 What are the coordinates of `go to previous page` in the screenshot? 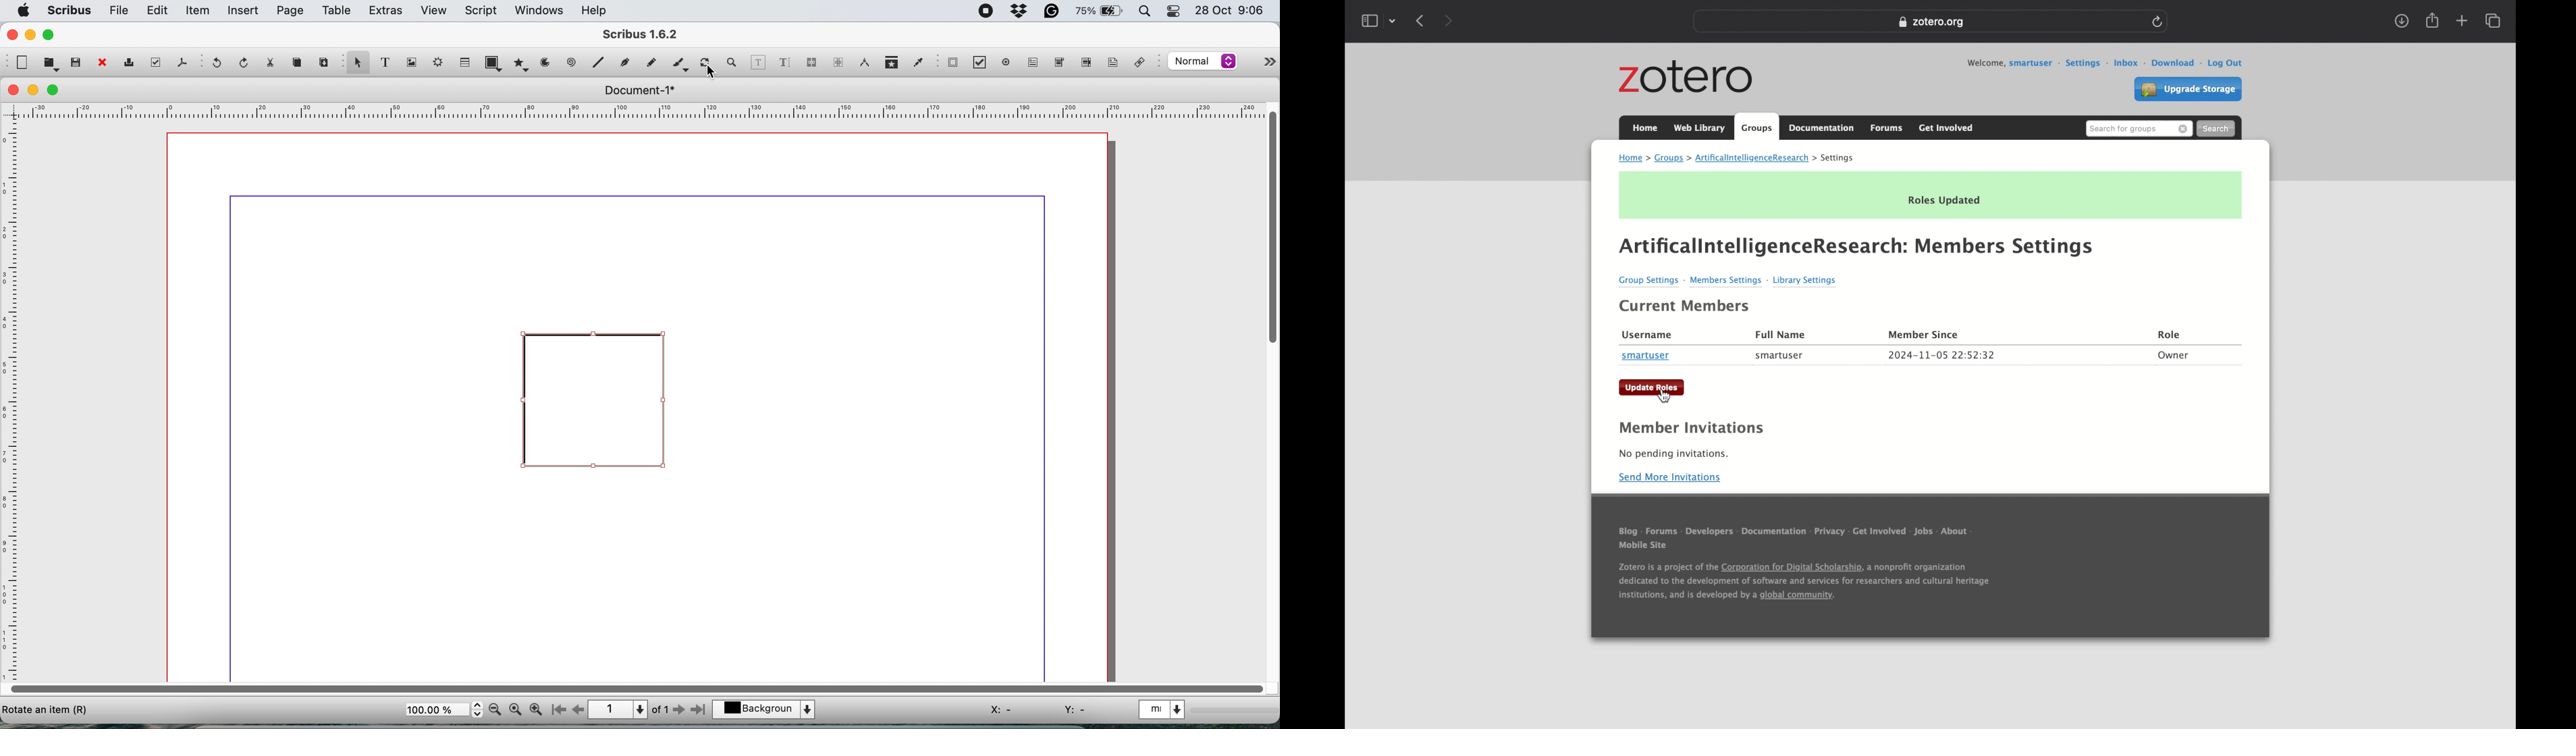 It's located at (578, 709).